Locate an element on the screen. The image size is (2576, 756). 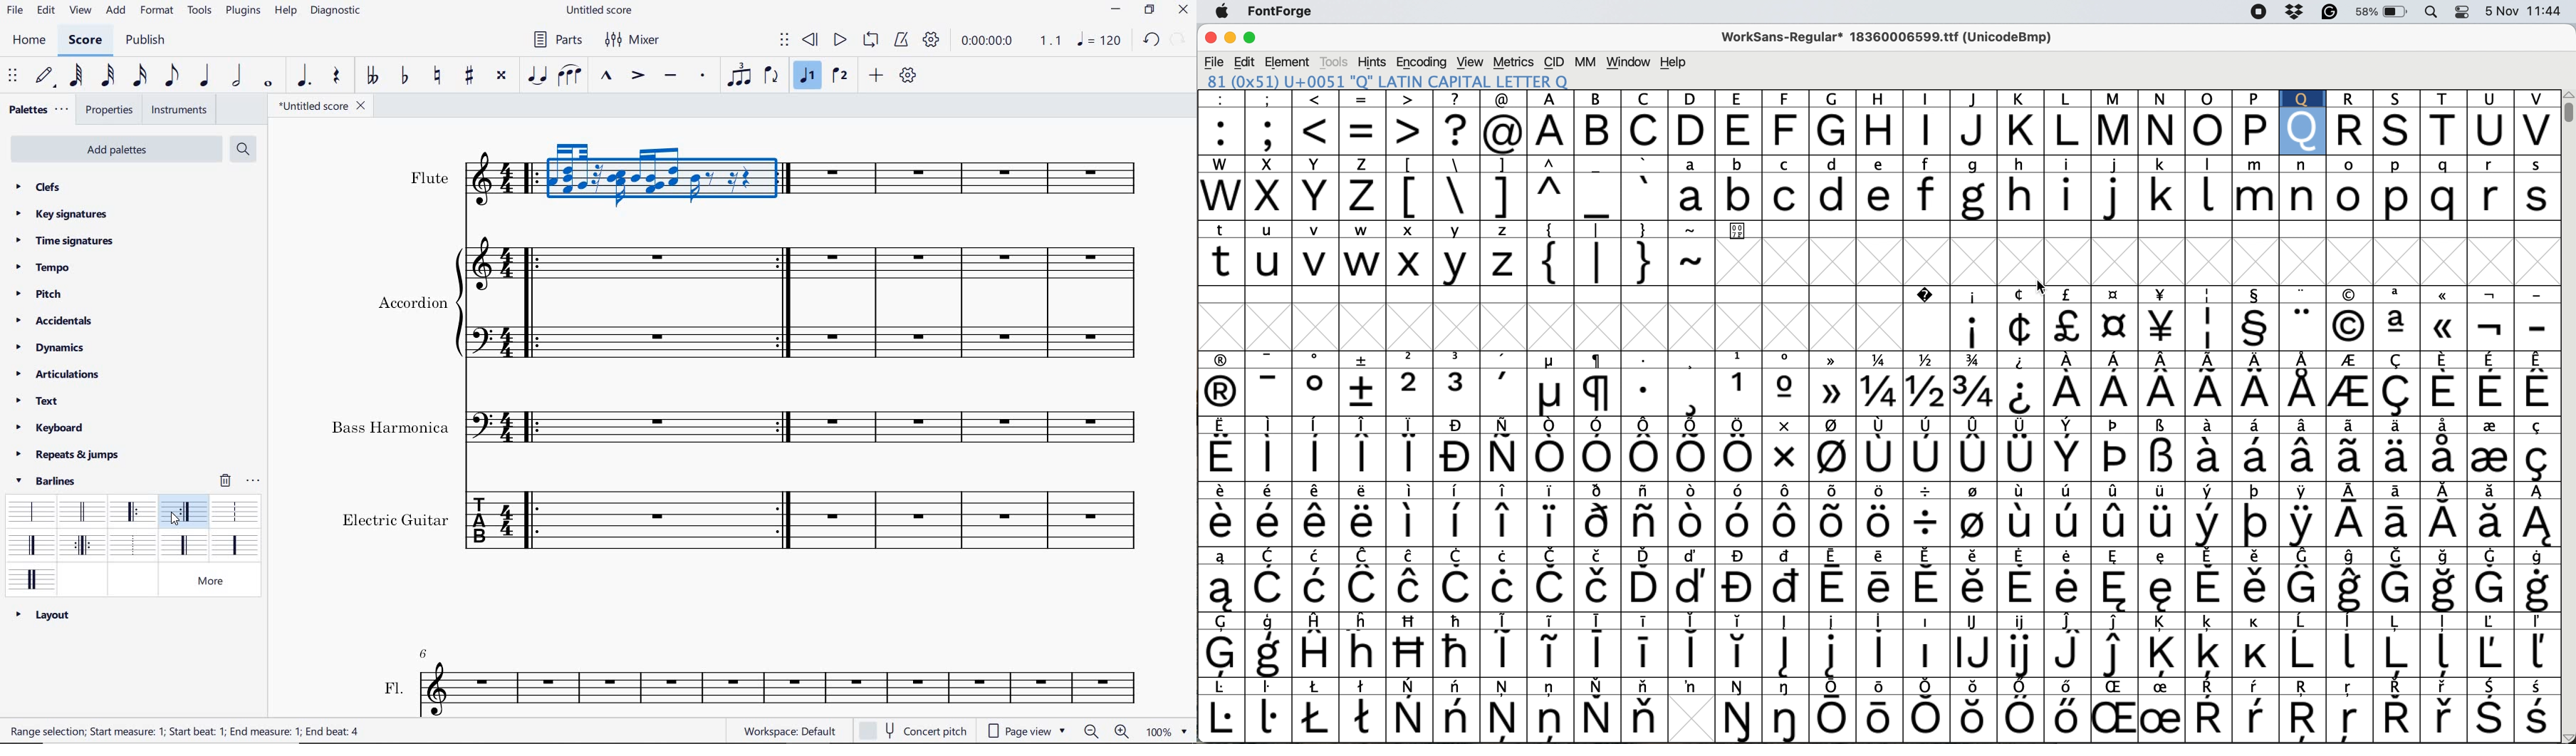
WorkSans-Regular* 18360006599.ttf (UnicodeBmp) is located at coordinates (1902, 39).